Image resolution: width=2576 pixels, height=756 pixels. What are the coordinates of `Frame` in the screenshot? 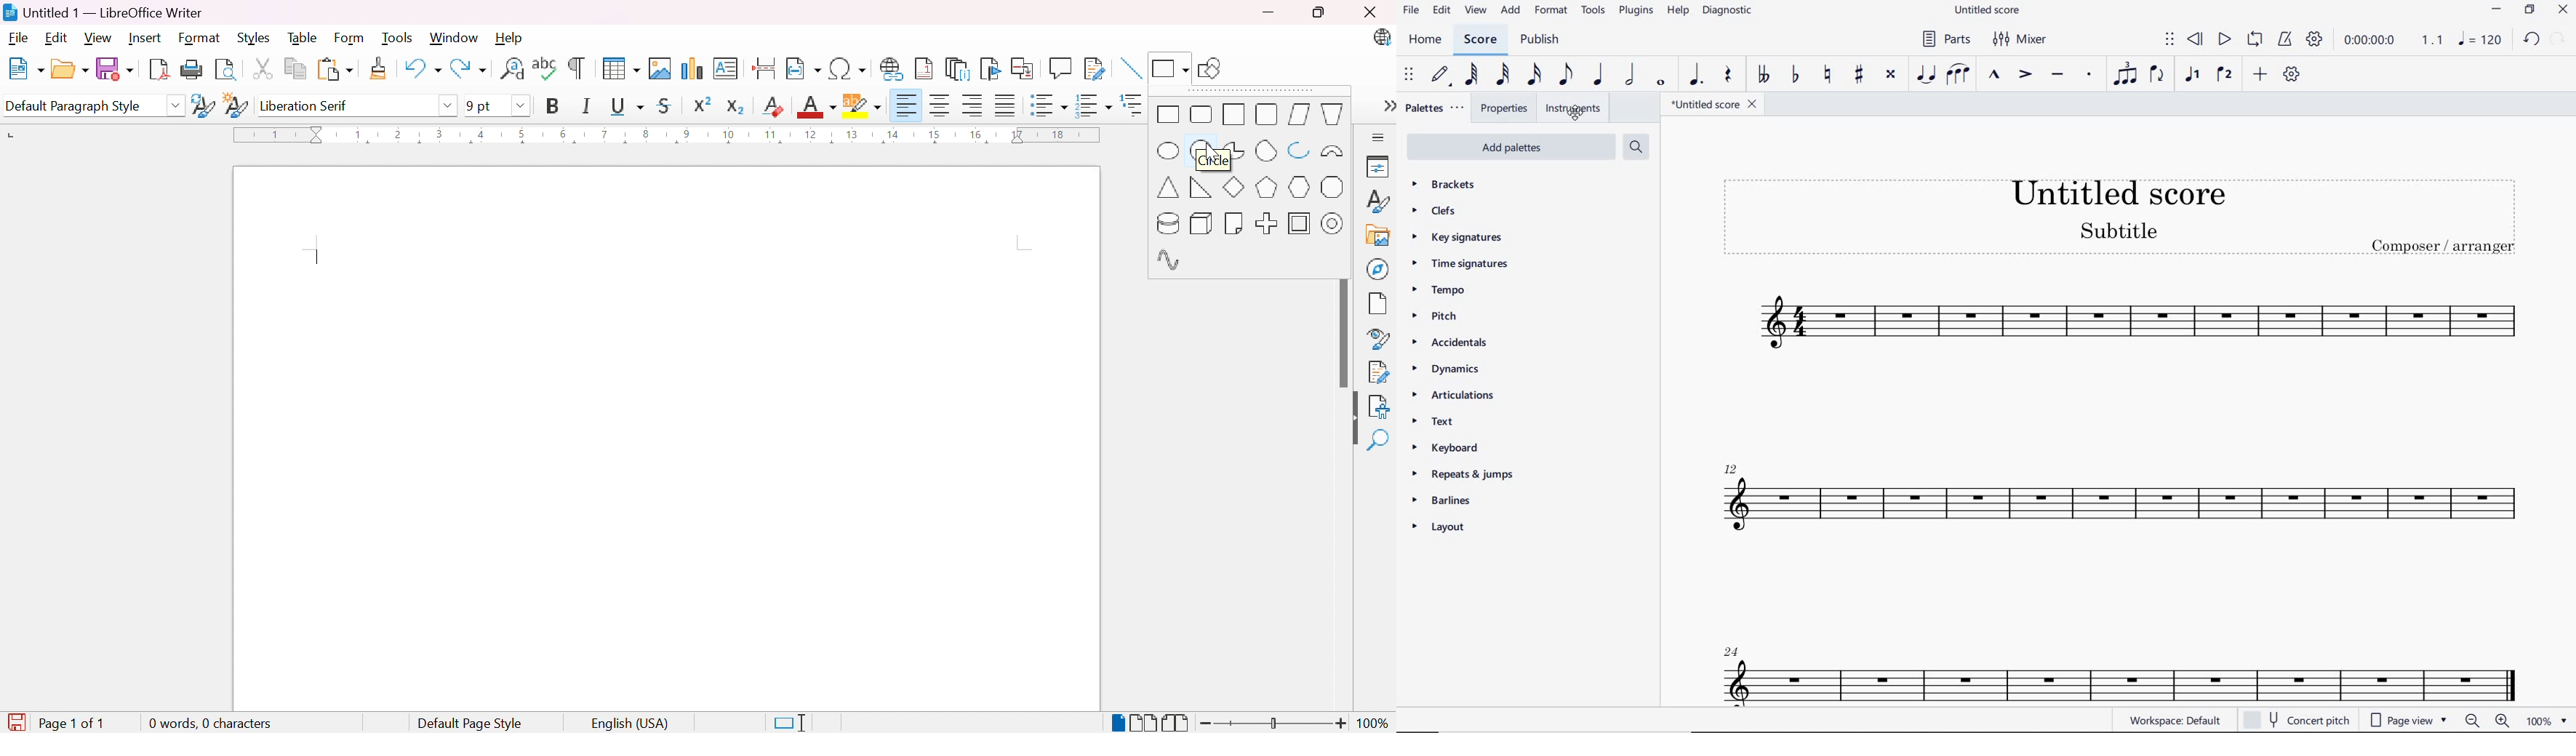 It's located at (1299, 223).